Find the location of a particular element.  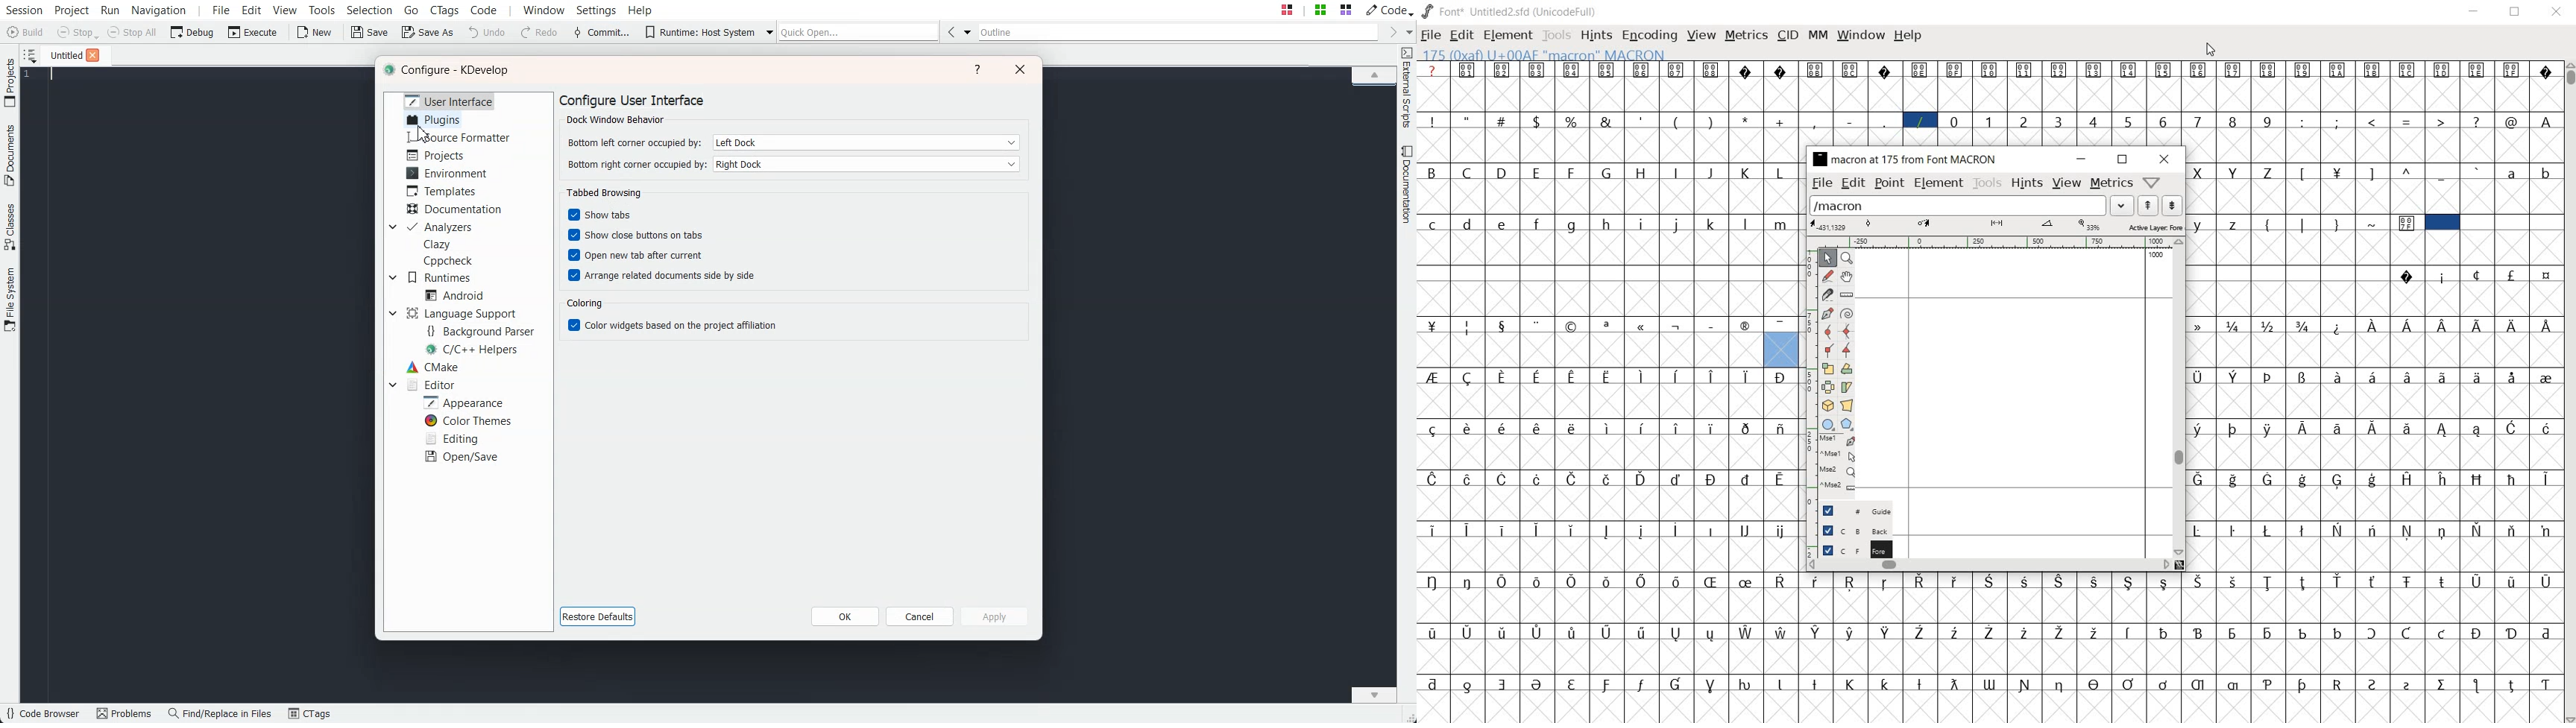

Symbol is located at coordinates (1644, 683).